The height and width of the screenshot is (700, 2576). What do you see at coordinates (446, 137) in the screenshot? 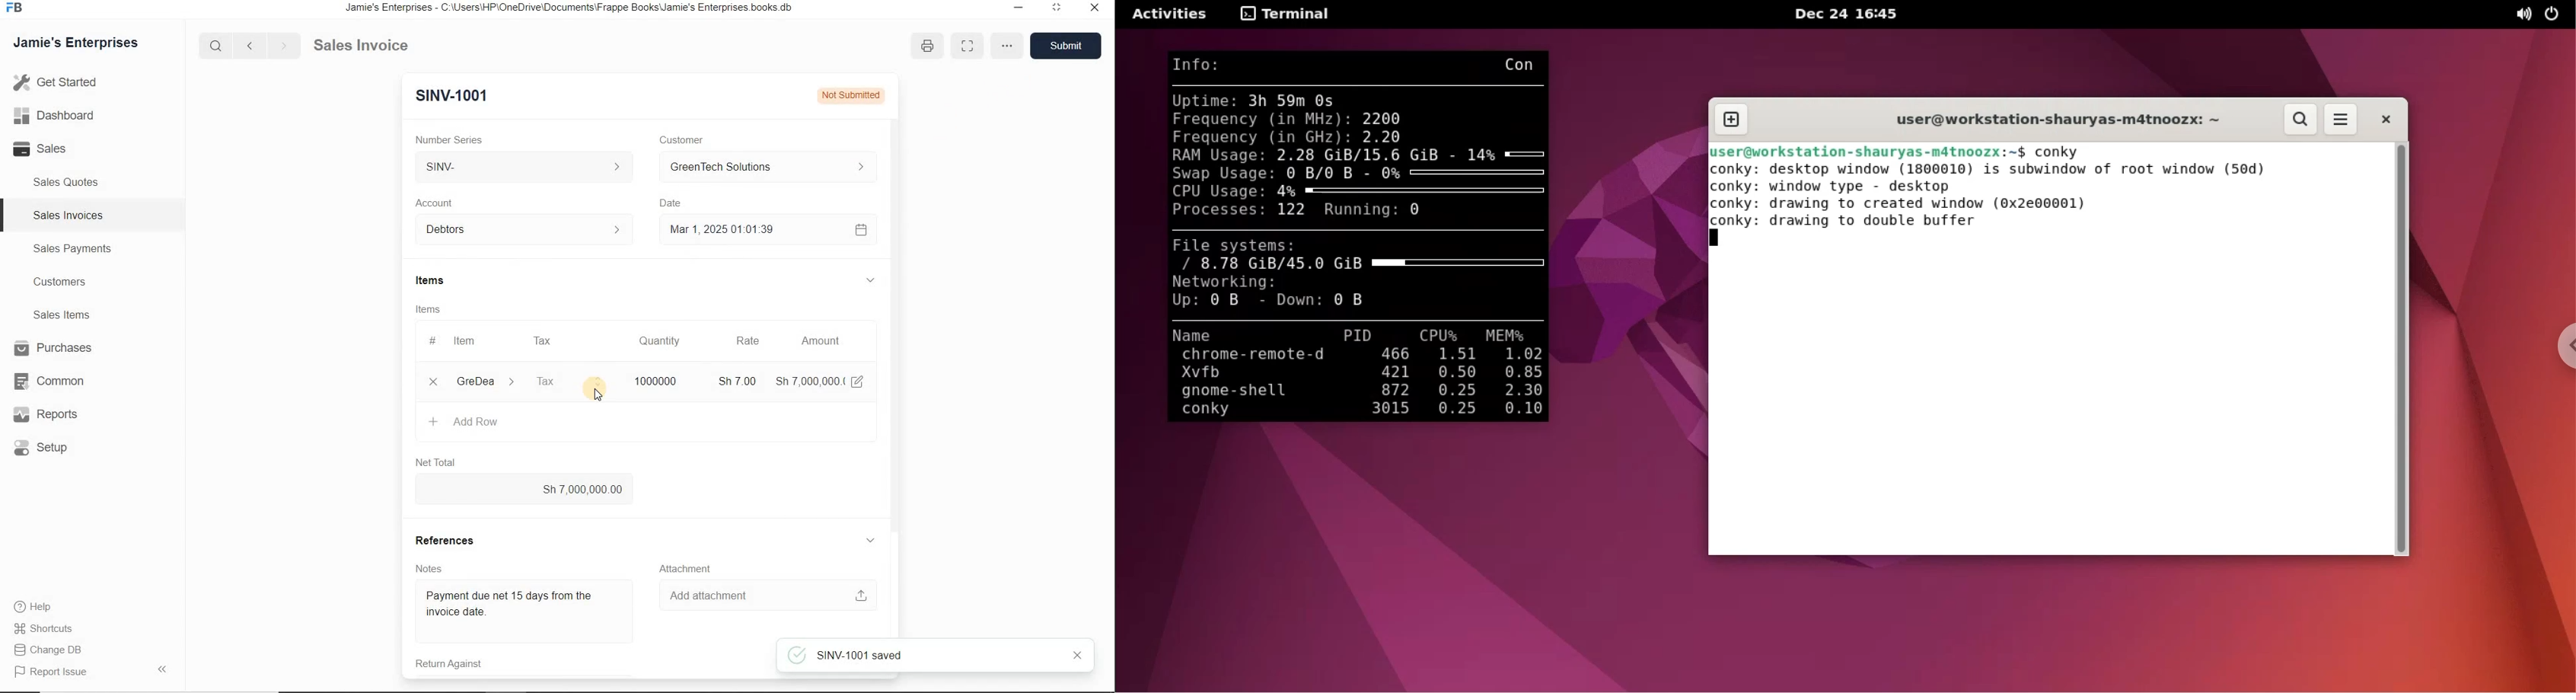
I see `Number Series` at bounding box center [446, 137].